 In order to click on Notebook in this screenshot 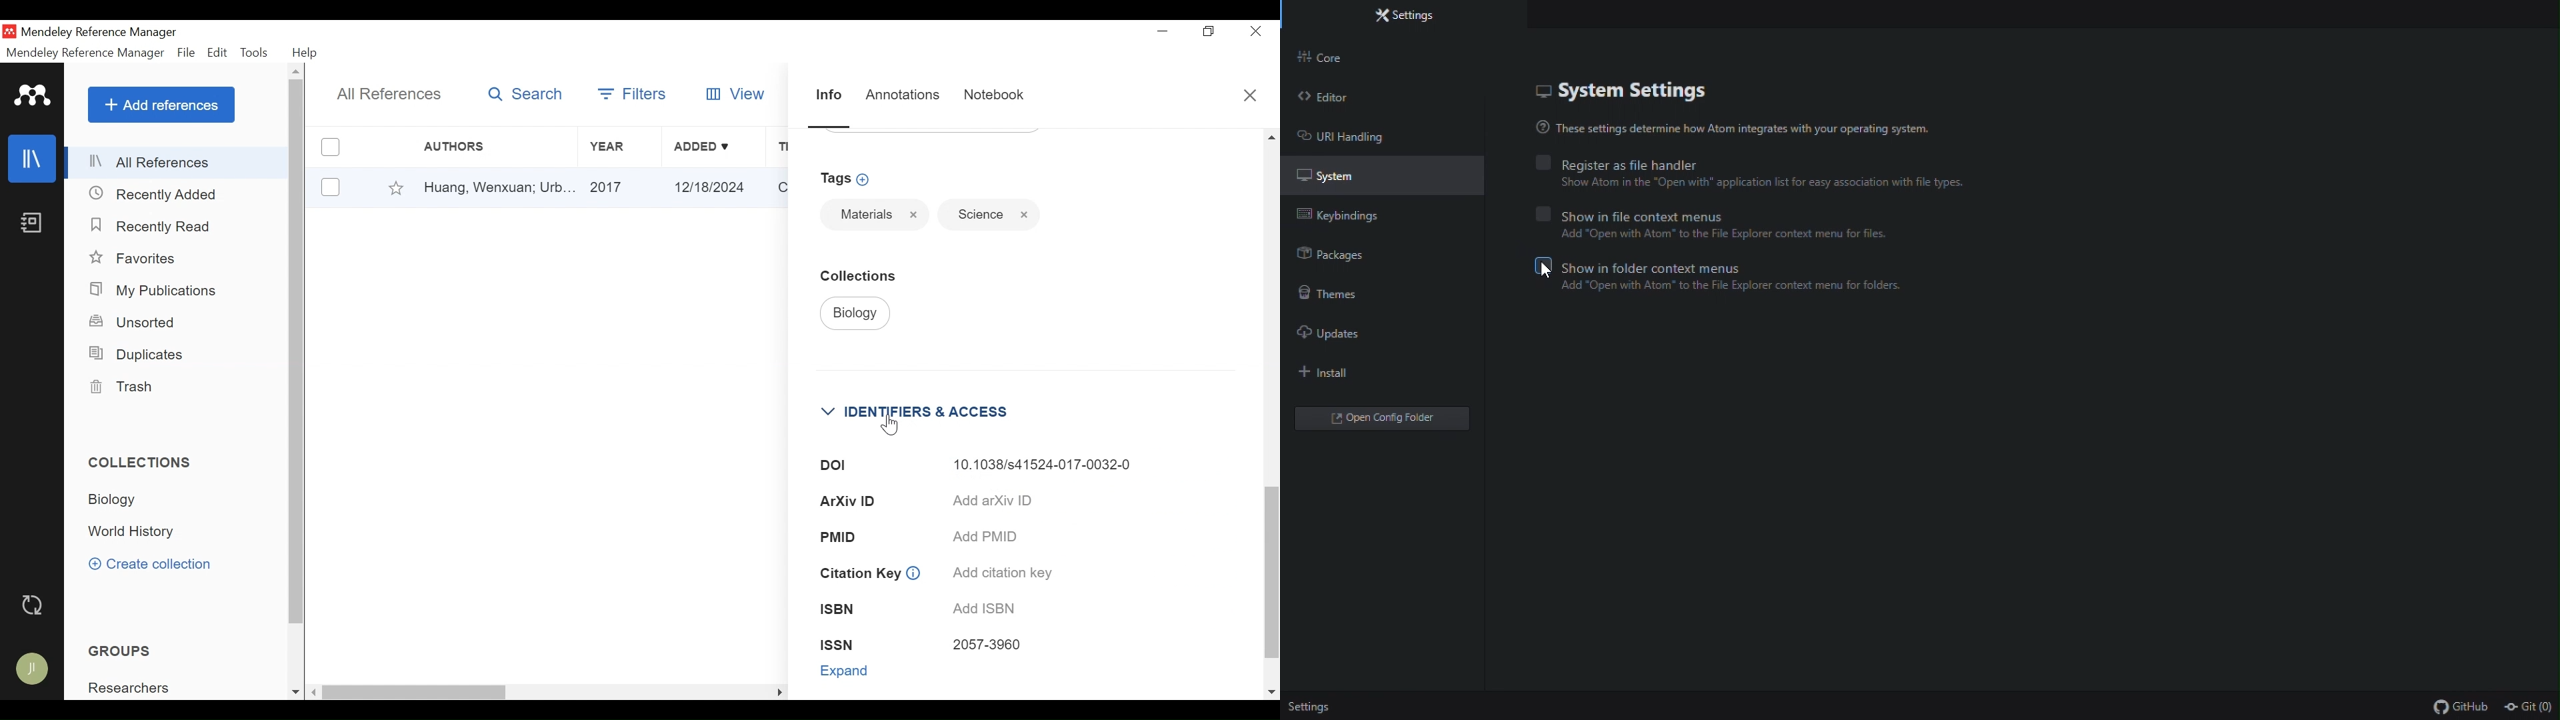, I will do `click(34, 224)`.